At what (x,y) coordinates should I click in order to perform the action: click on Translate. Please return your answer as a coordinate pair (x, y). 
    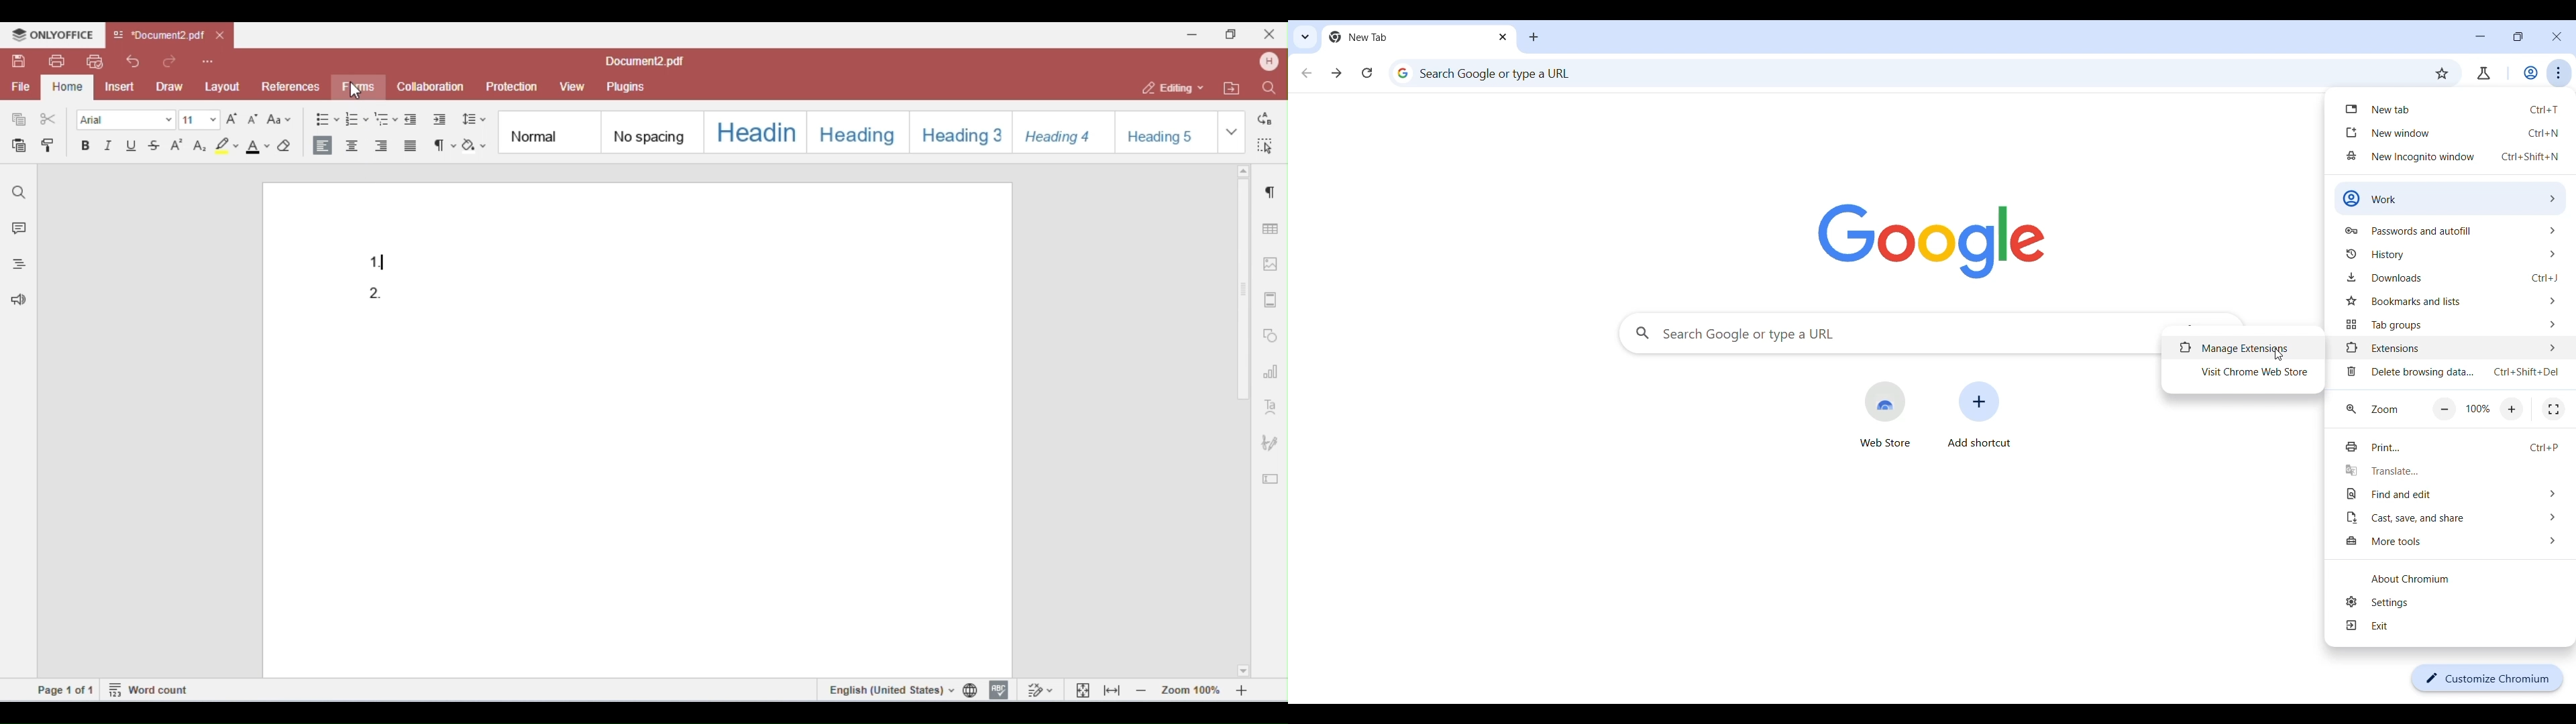
    Looking at the image, I should click on (2453, 471).